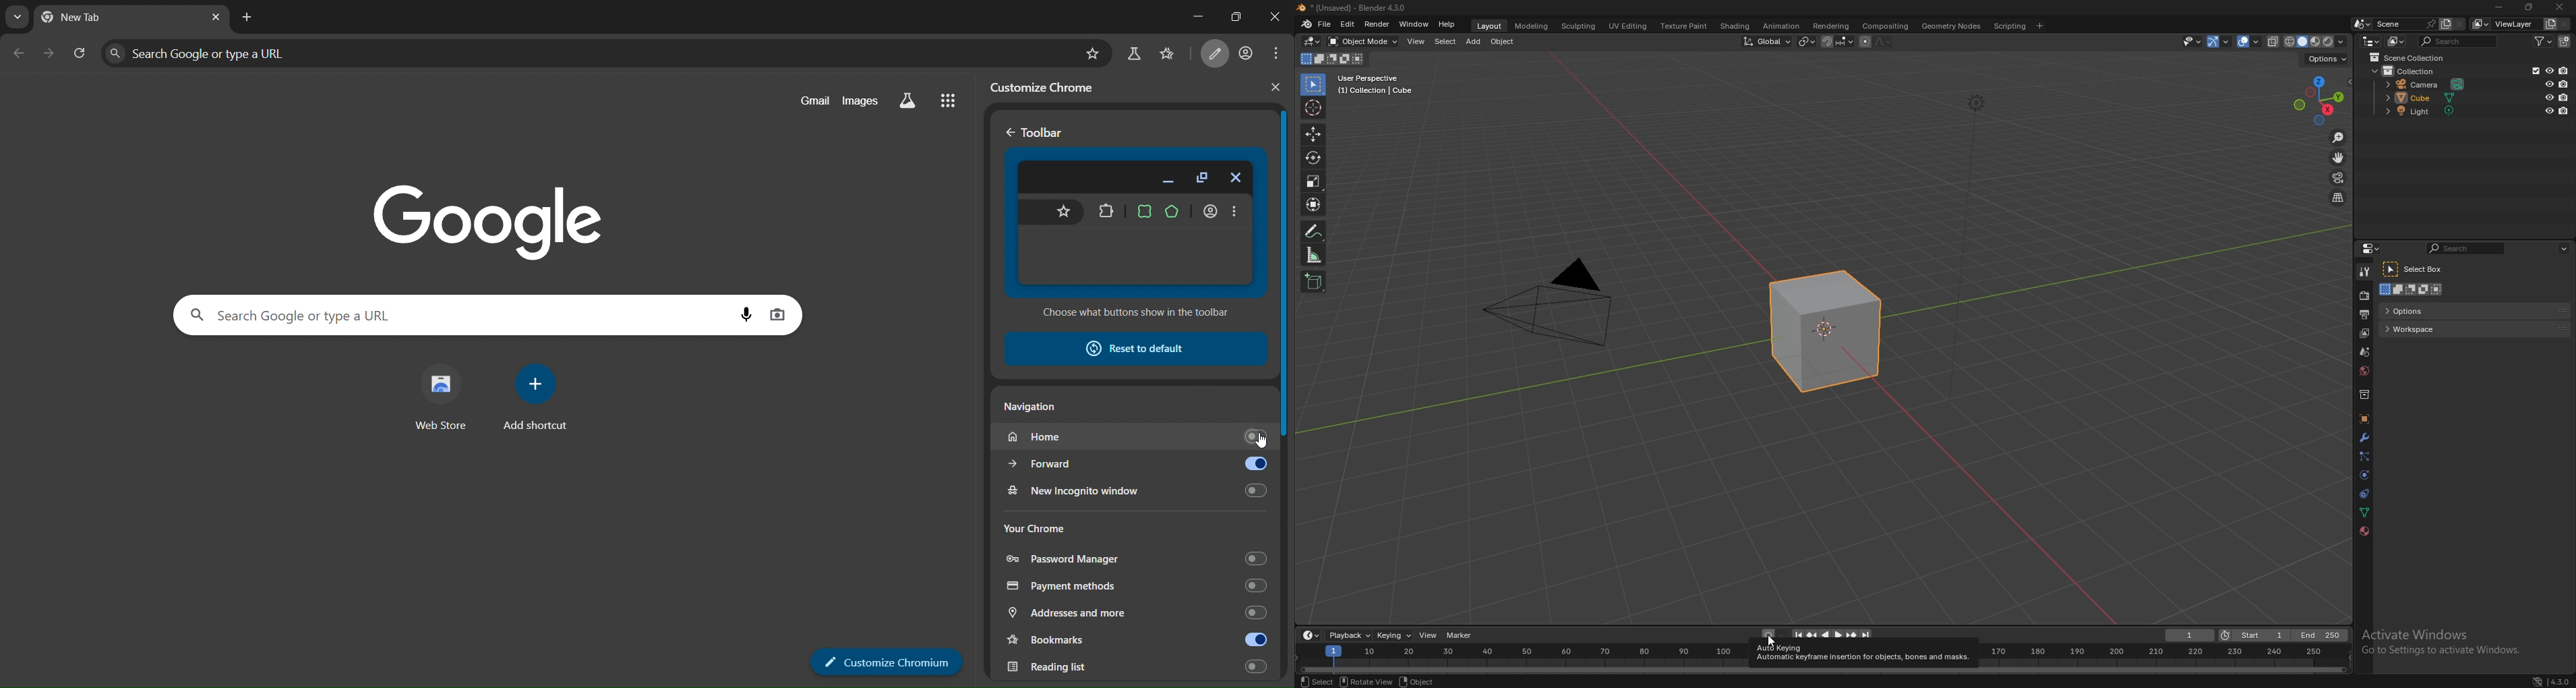 The width and height of the screenshot is (2576, 700). I want to click on selector, so click(1313, 85).